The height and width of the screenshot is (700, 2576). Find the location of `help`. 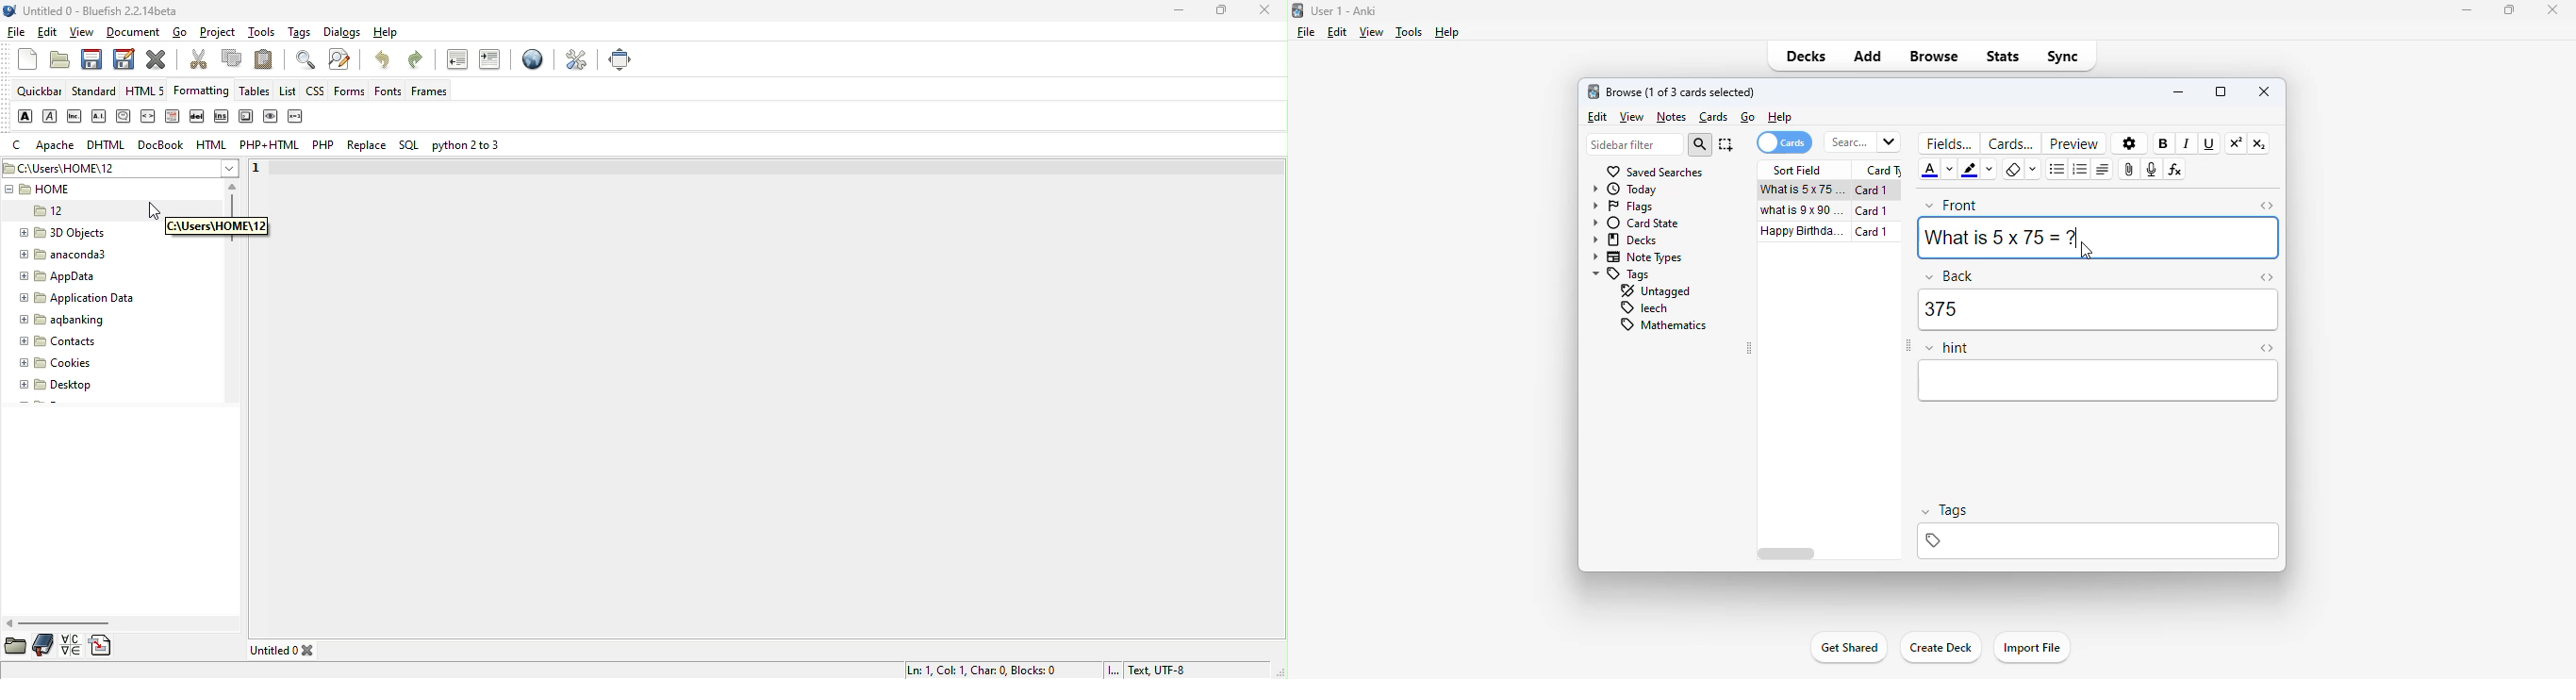

help is located at coordinates (1447, 33).